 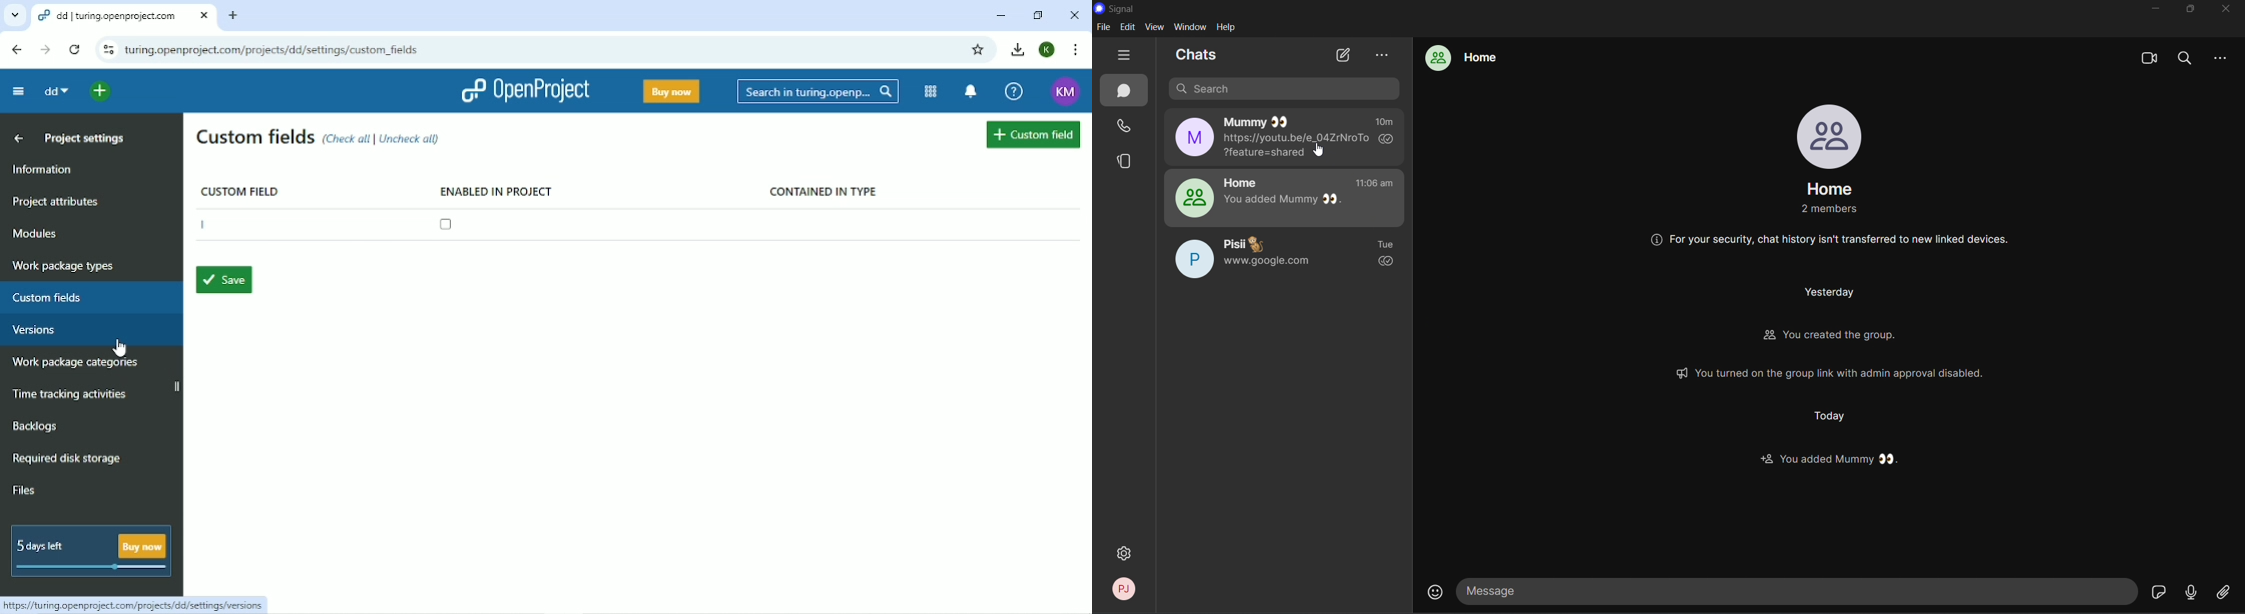 What do you see at coordinates (1821, 337) in the screenshot?
I see `You created the group.` at bounding box center [1821, 337].